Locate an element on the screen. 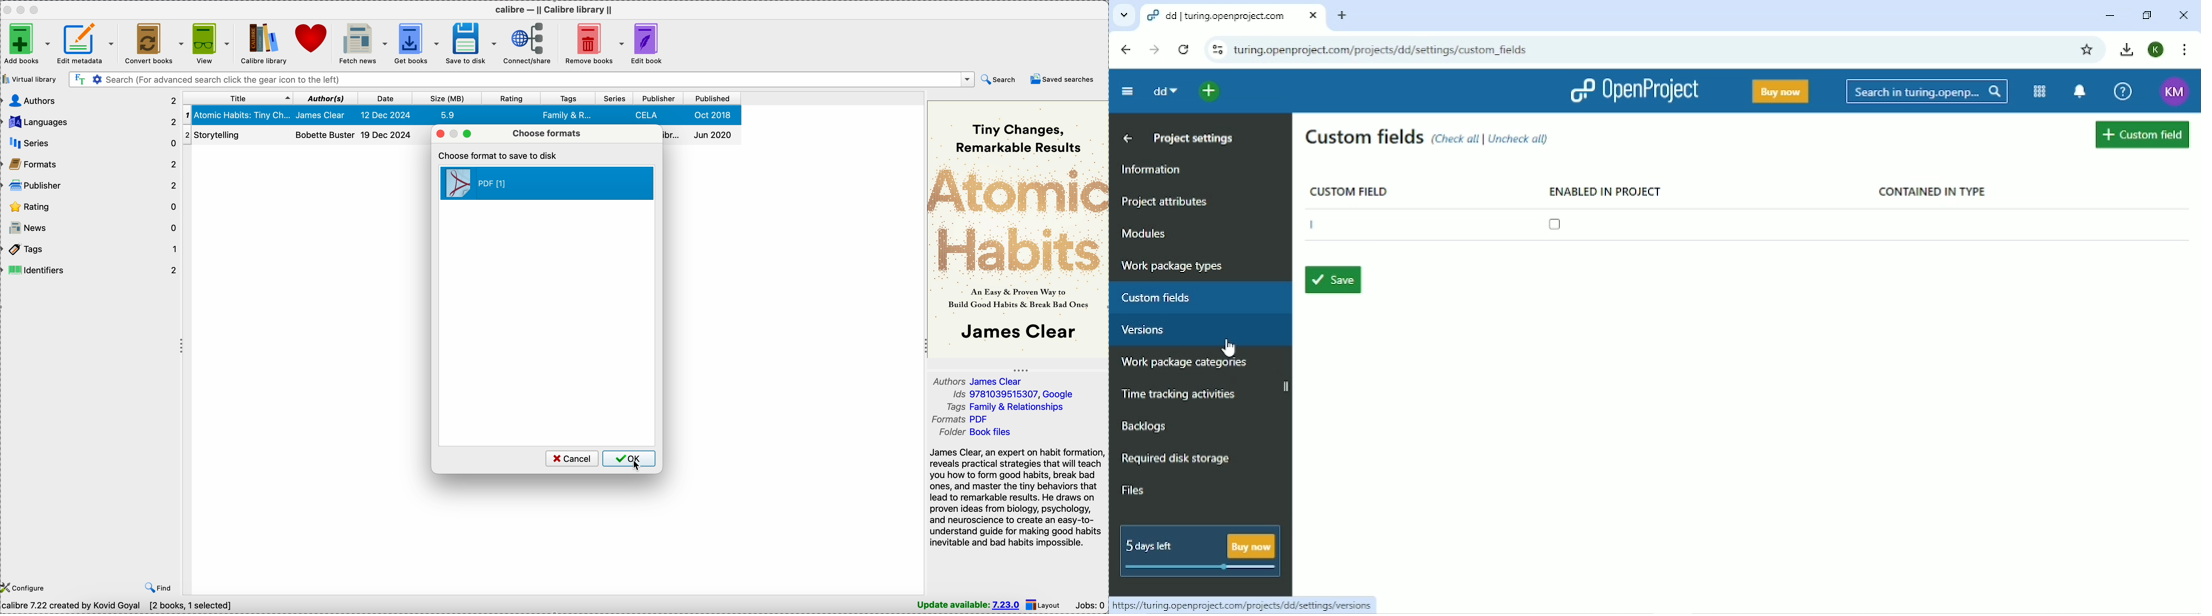  Account is located at coordinates (2175, 92).